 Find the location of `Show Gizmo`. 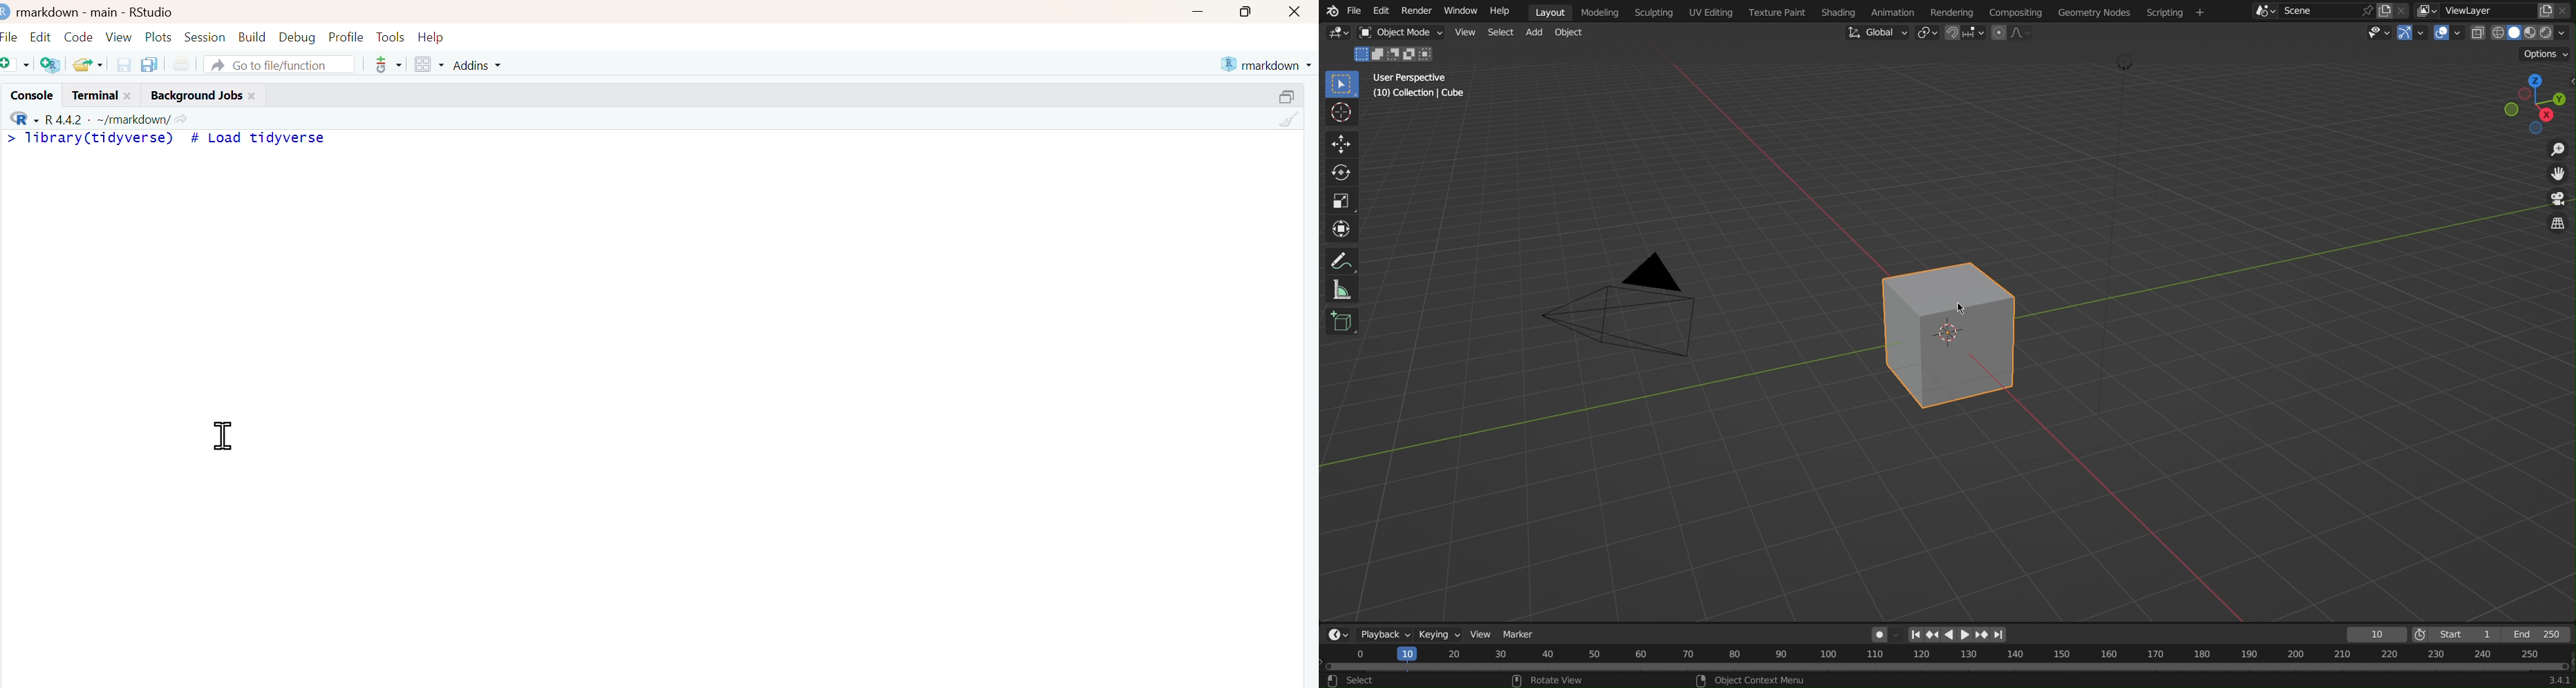

Show Gizmo is located at coordinates (2410, 33).